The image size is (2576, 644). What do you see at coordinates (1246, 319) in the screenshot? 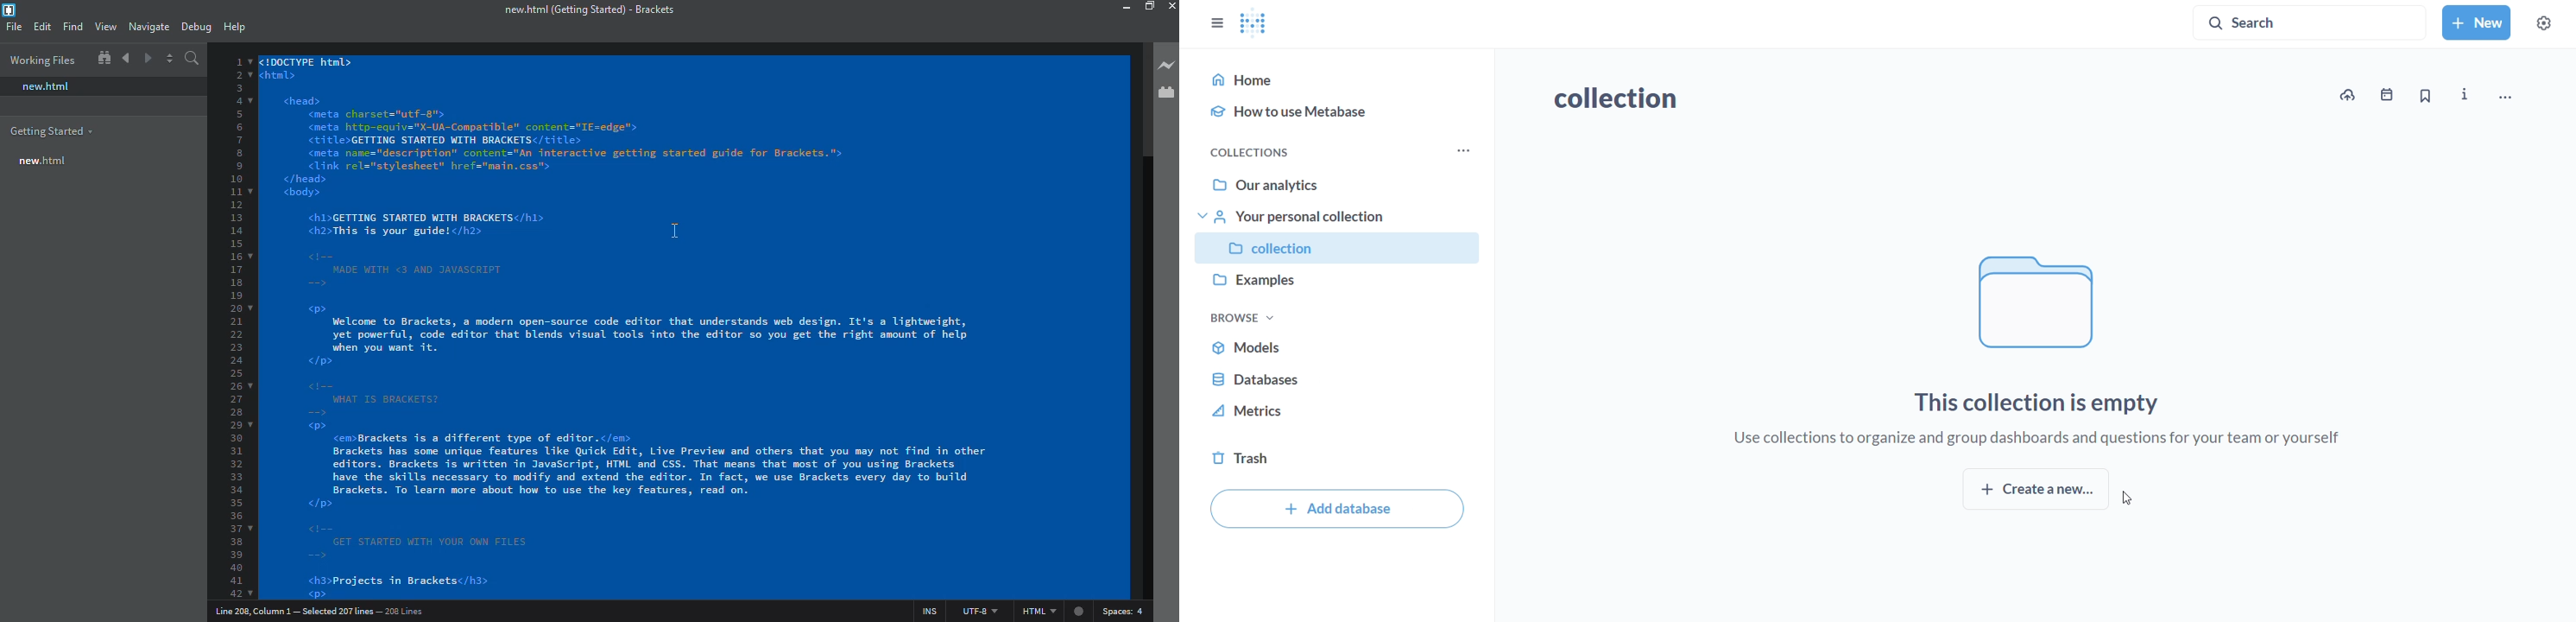
I see `browse` at bounding box center [1246, 319].